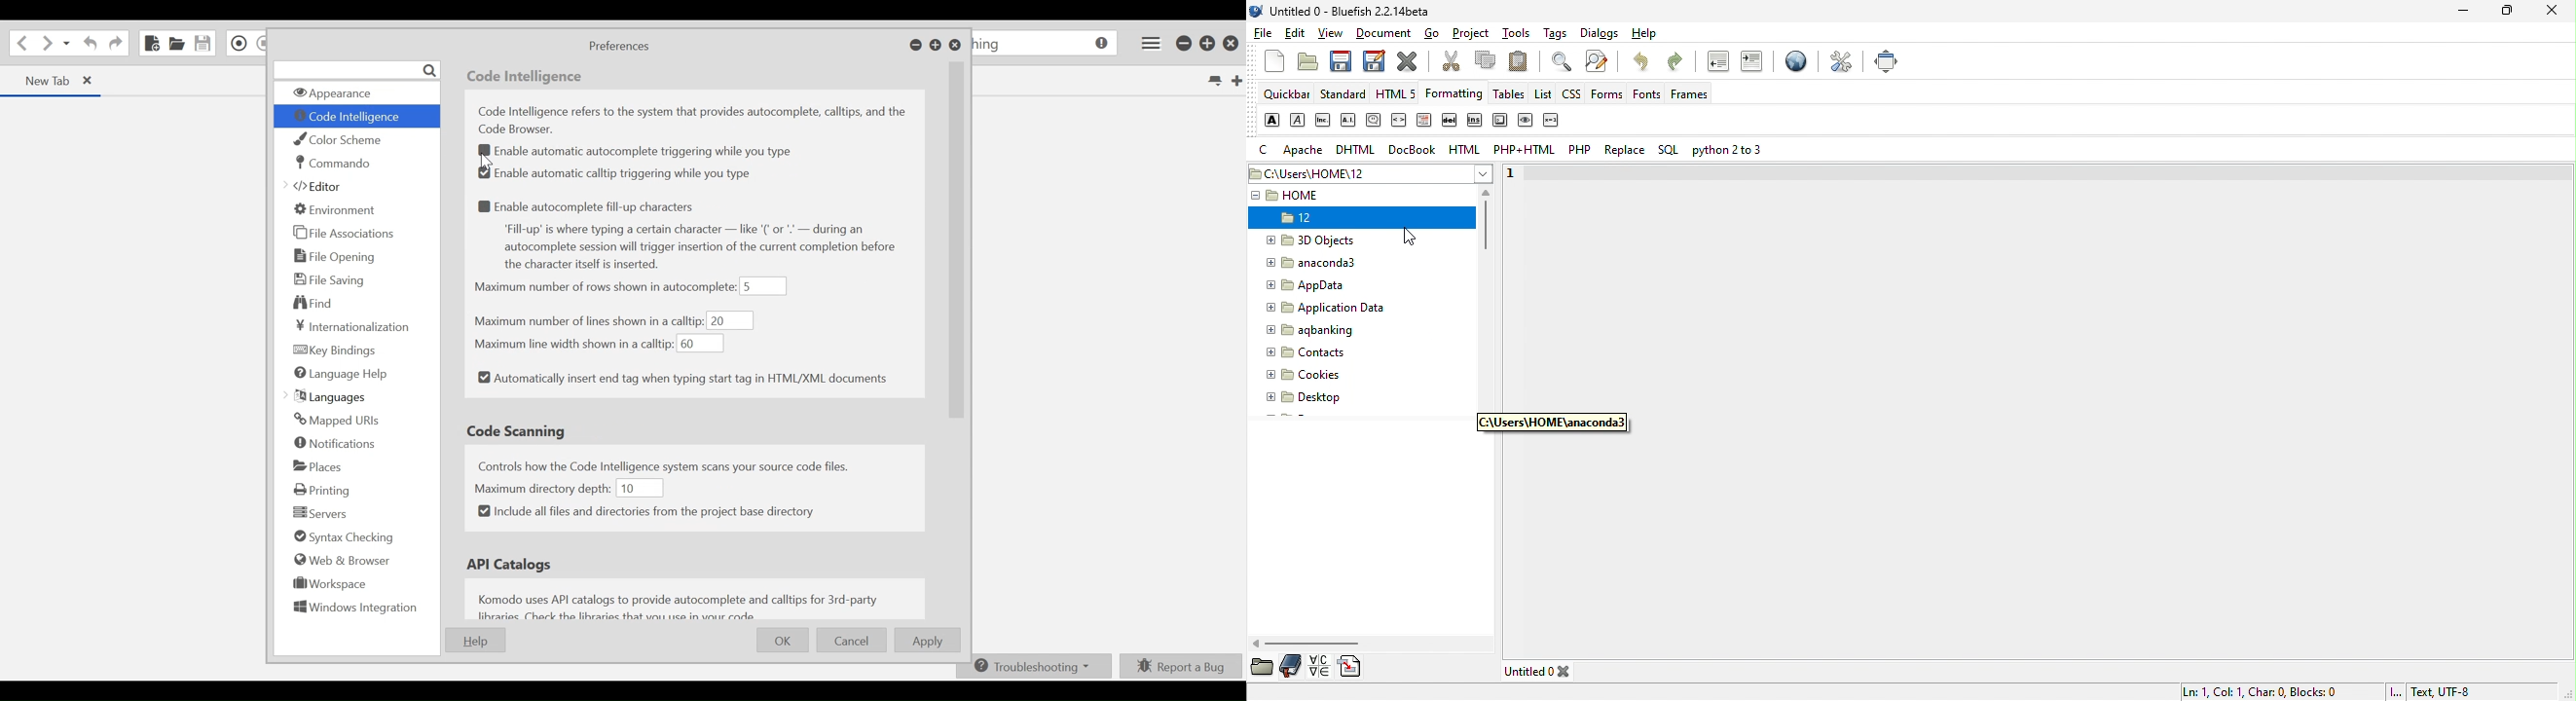 The image size is (2576, 728). Describe the element at coordinates (94, 82) in the screenshot. I see `close` at that location.